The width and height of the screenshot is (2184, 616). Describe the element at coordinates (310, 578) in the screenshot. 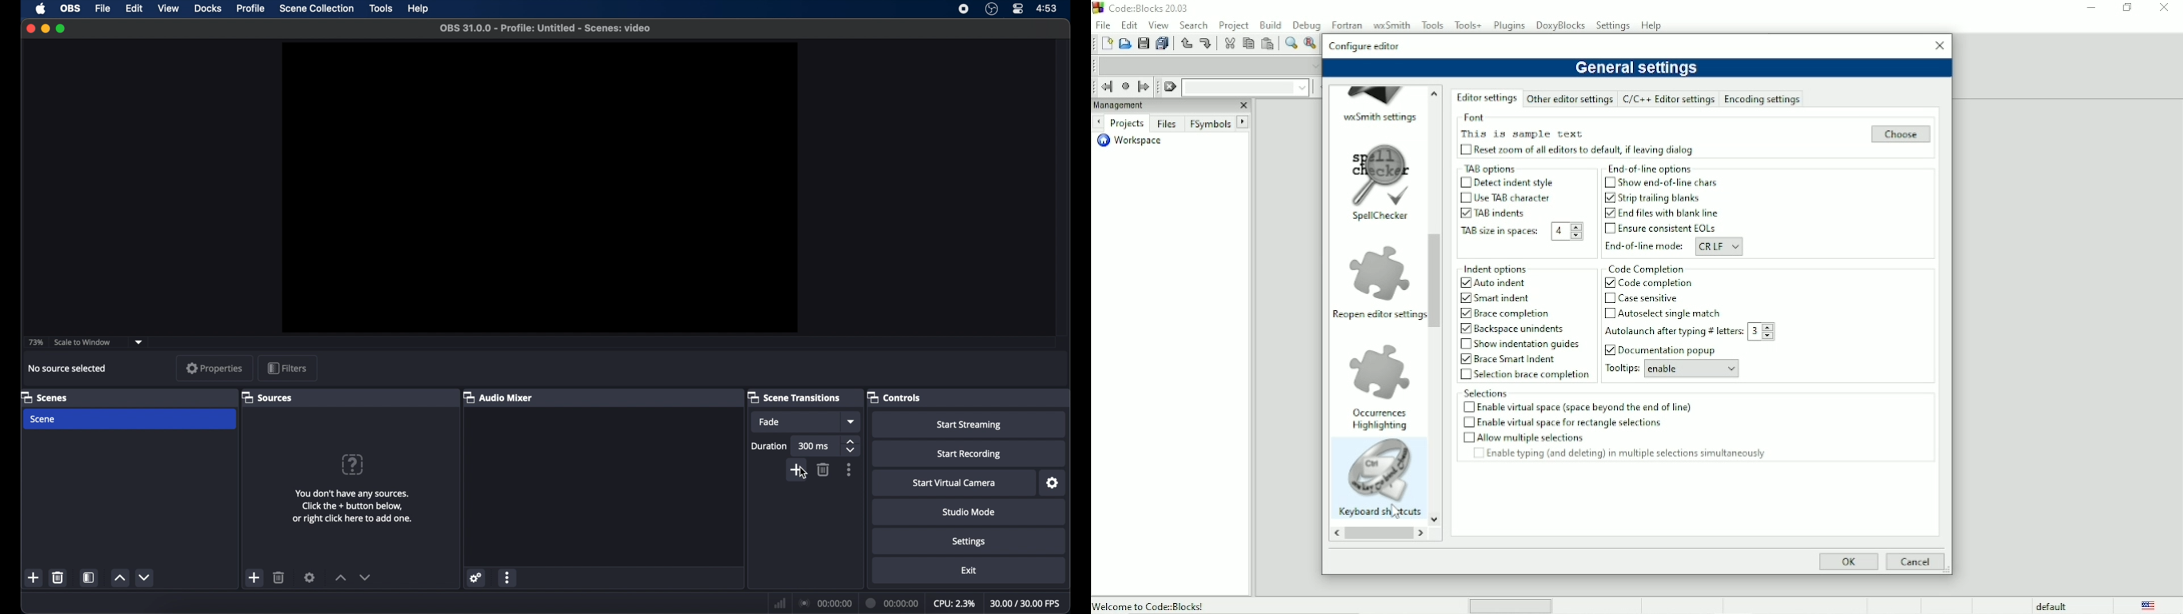

I see `settings` at that location.